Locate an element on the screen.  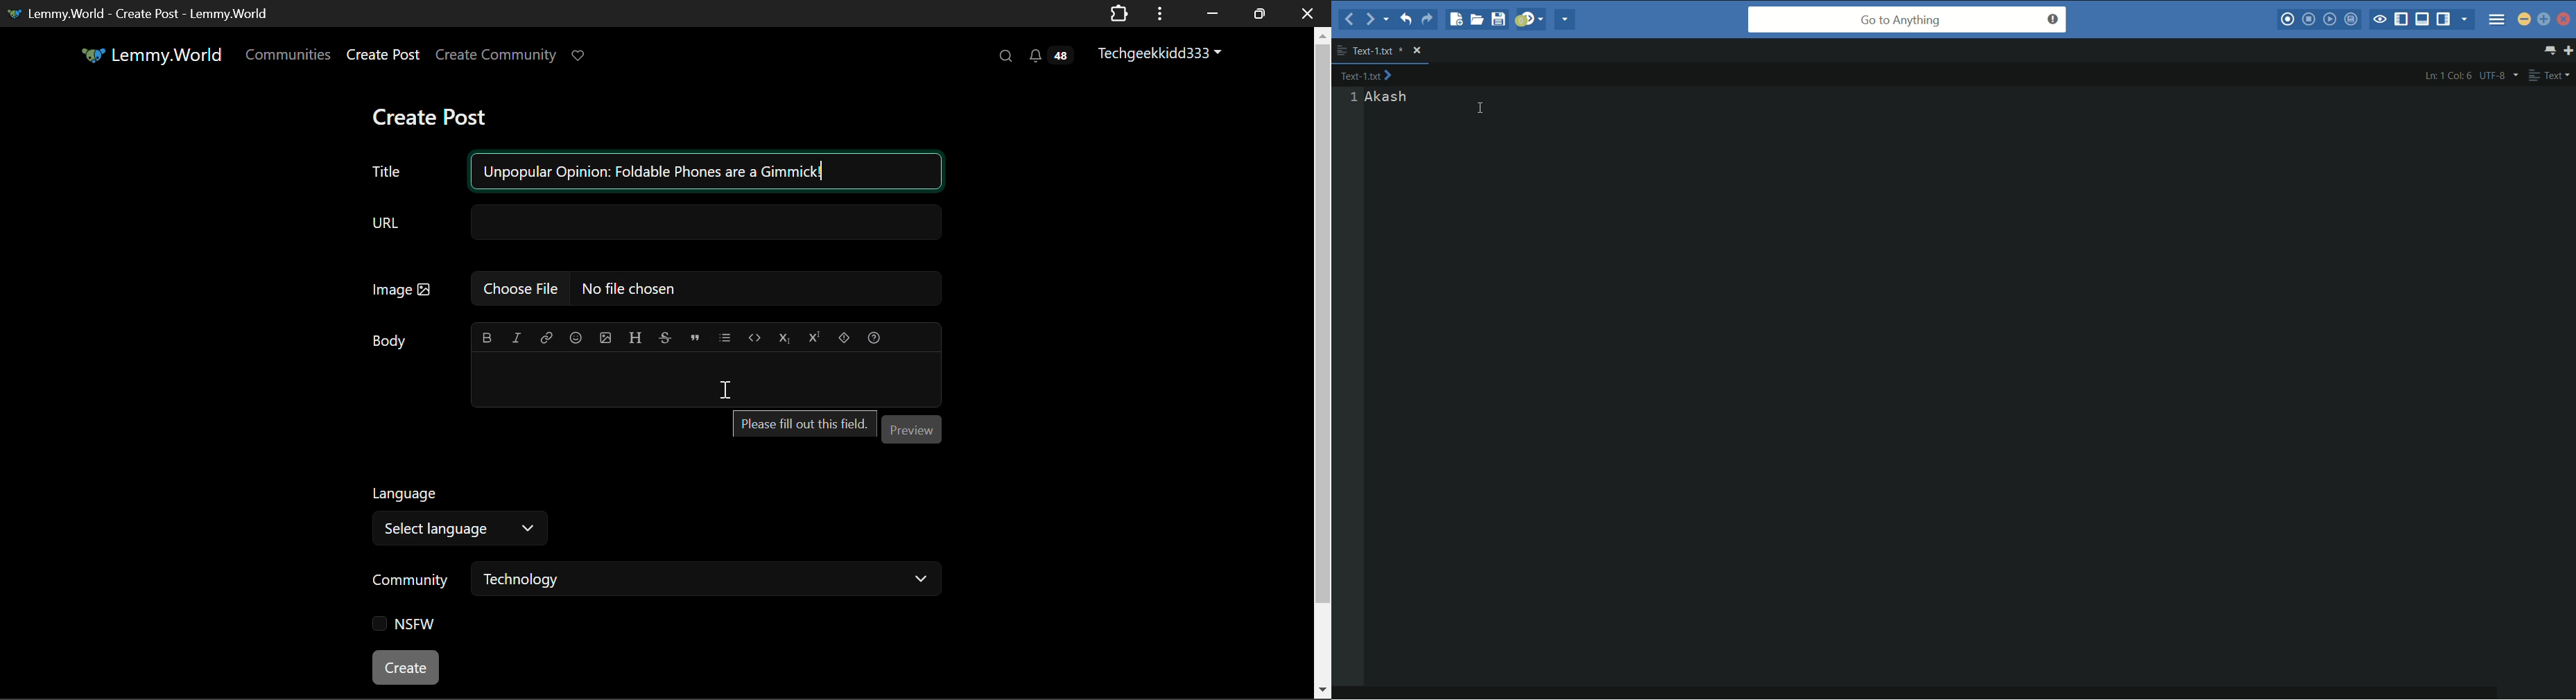
bold is located at coordinates (488, 335).